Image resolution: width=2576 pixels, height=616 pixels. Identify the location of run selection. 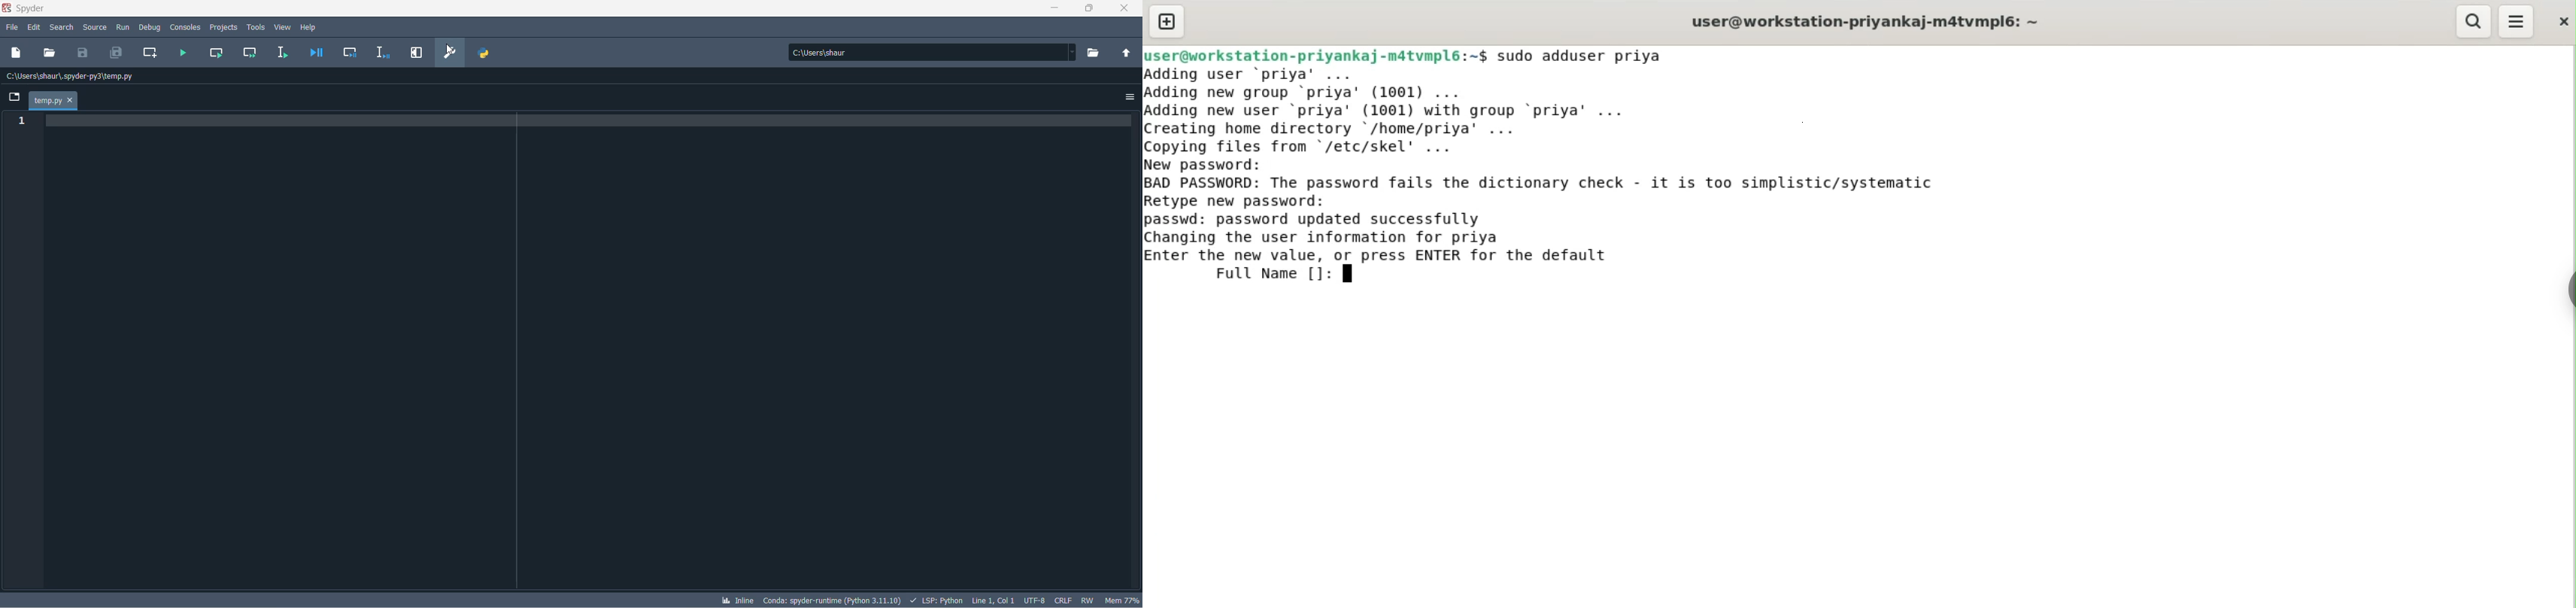
(281, 53).